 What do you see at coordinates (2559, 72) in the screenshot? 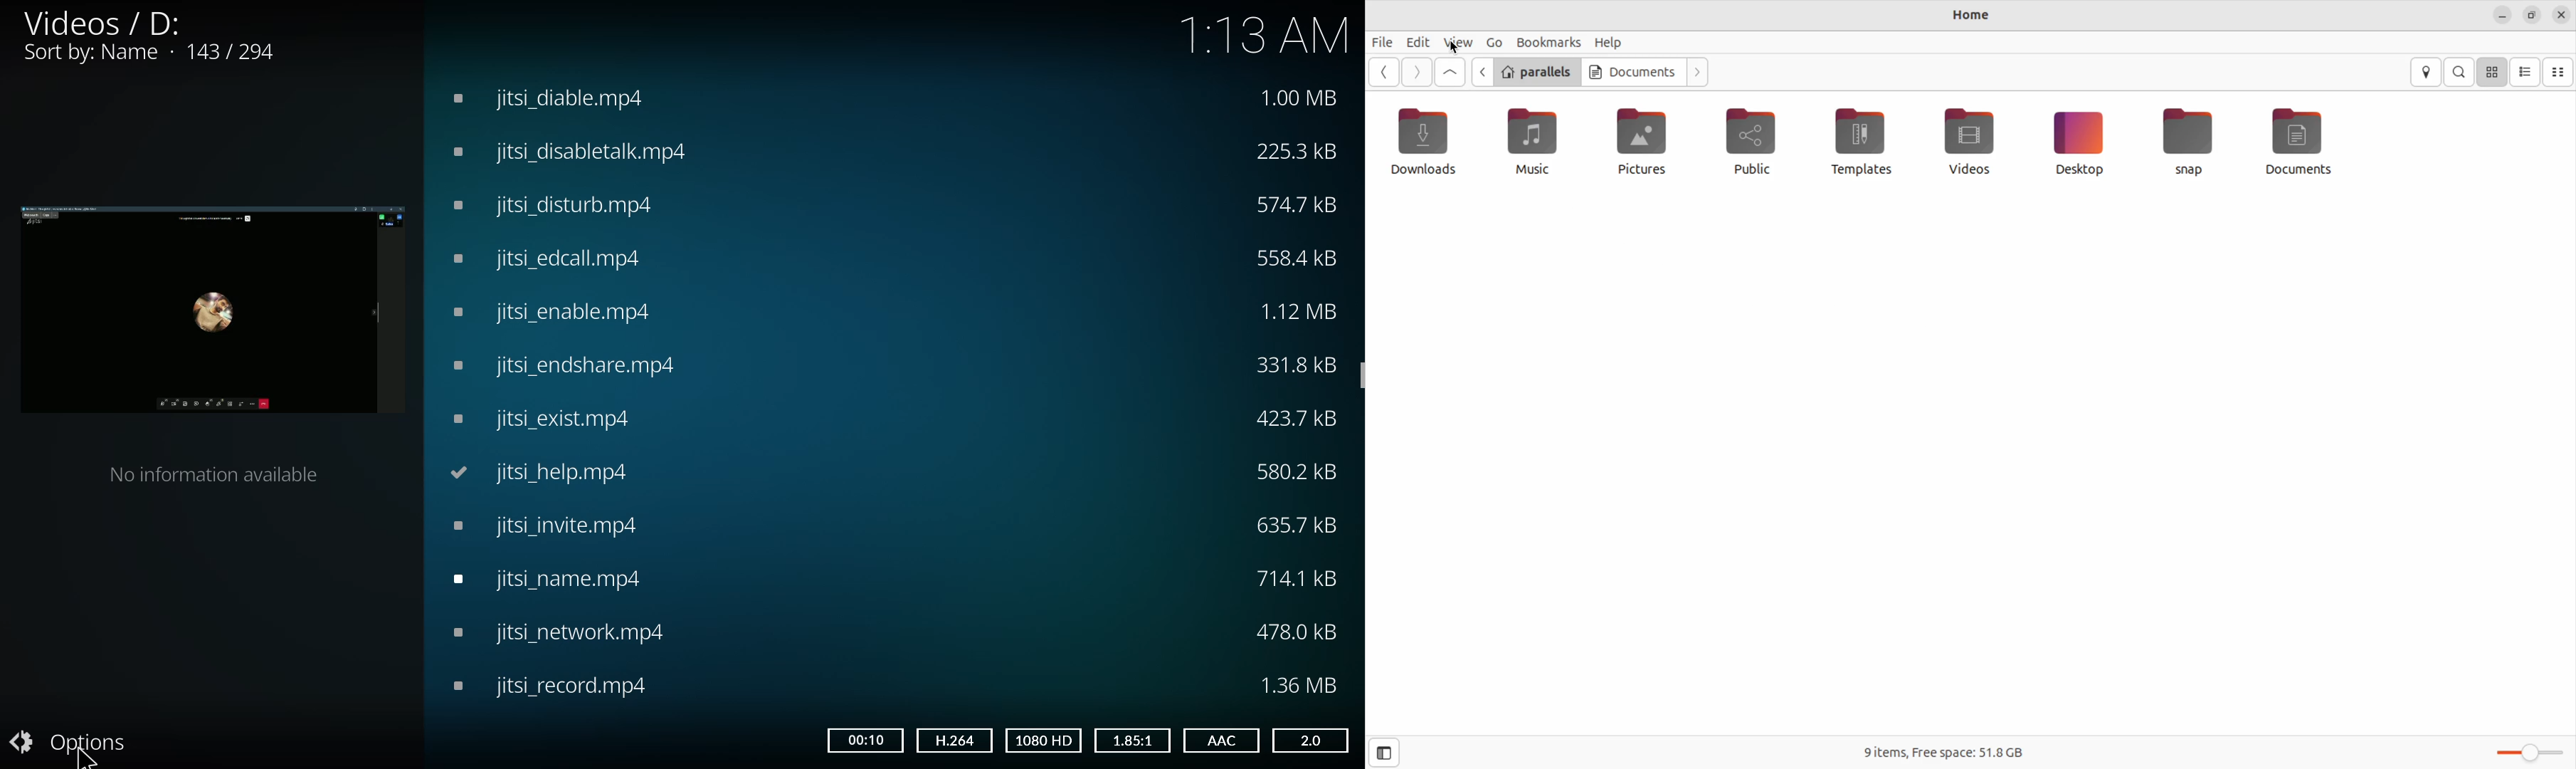
I see `compact view` at bounding box center [2559, 72].